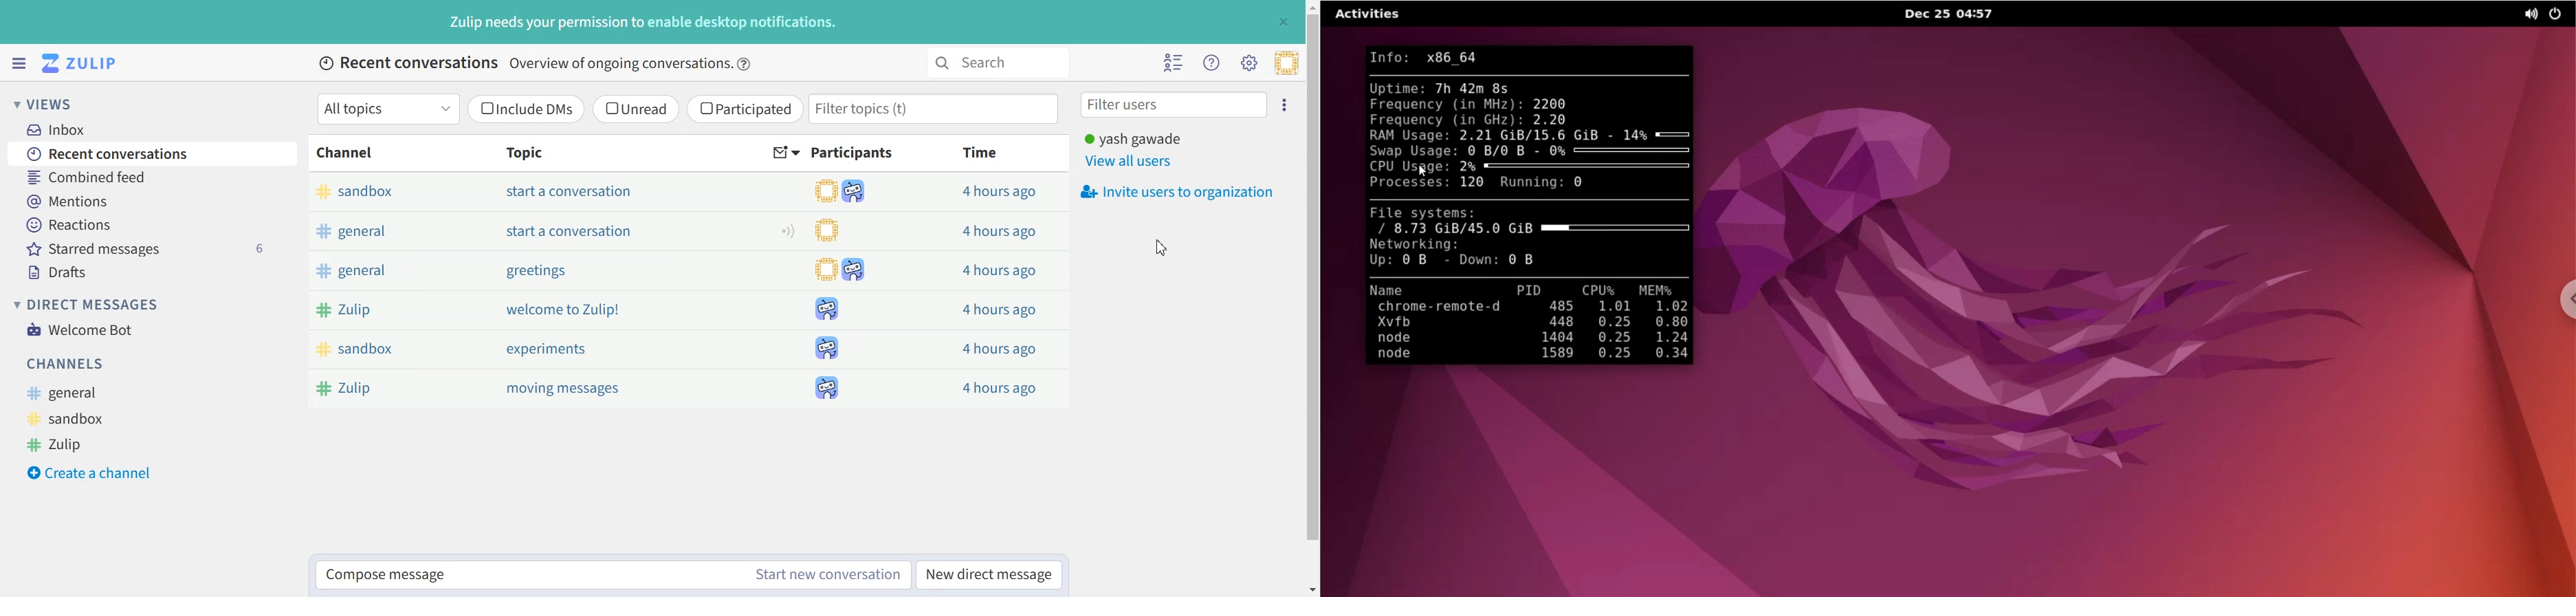 This screenshot has width=2576, height=616. What do you see at coordinates (155, 272) in the screenshot?
I see `Drafts` at bounding box center [155, 272].